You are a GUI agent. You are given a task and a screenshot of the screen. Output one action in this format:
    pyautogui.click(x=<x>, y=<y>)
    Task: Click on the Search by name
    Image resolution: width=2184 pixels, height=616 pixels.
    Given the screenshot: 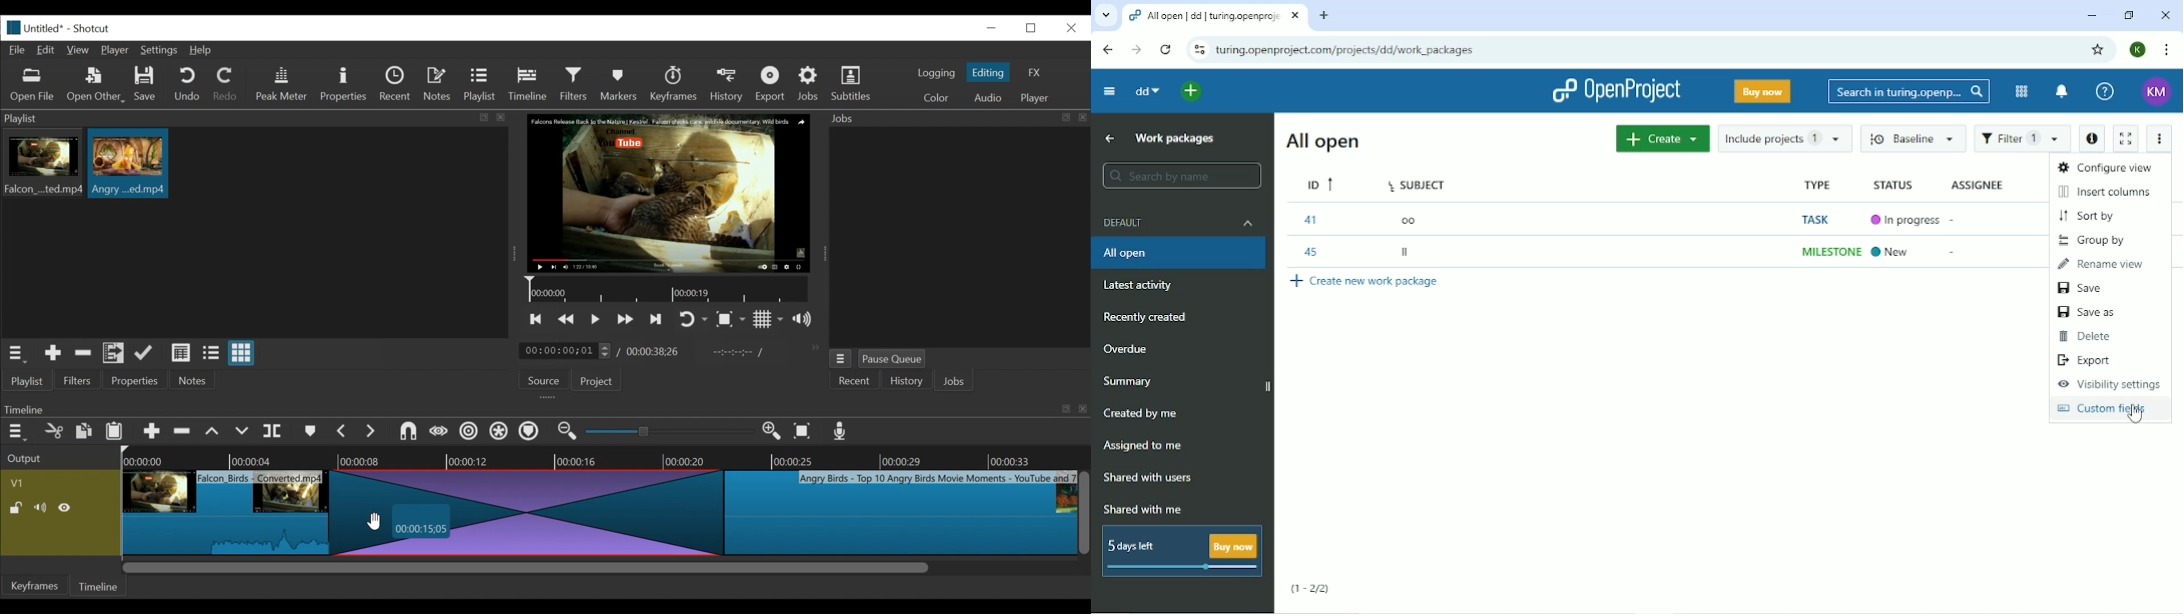 What is the action you would take?
    pyautogui.click(x=1184, y=177)
    